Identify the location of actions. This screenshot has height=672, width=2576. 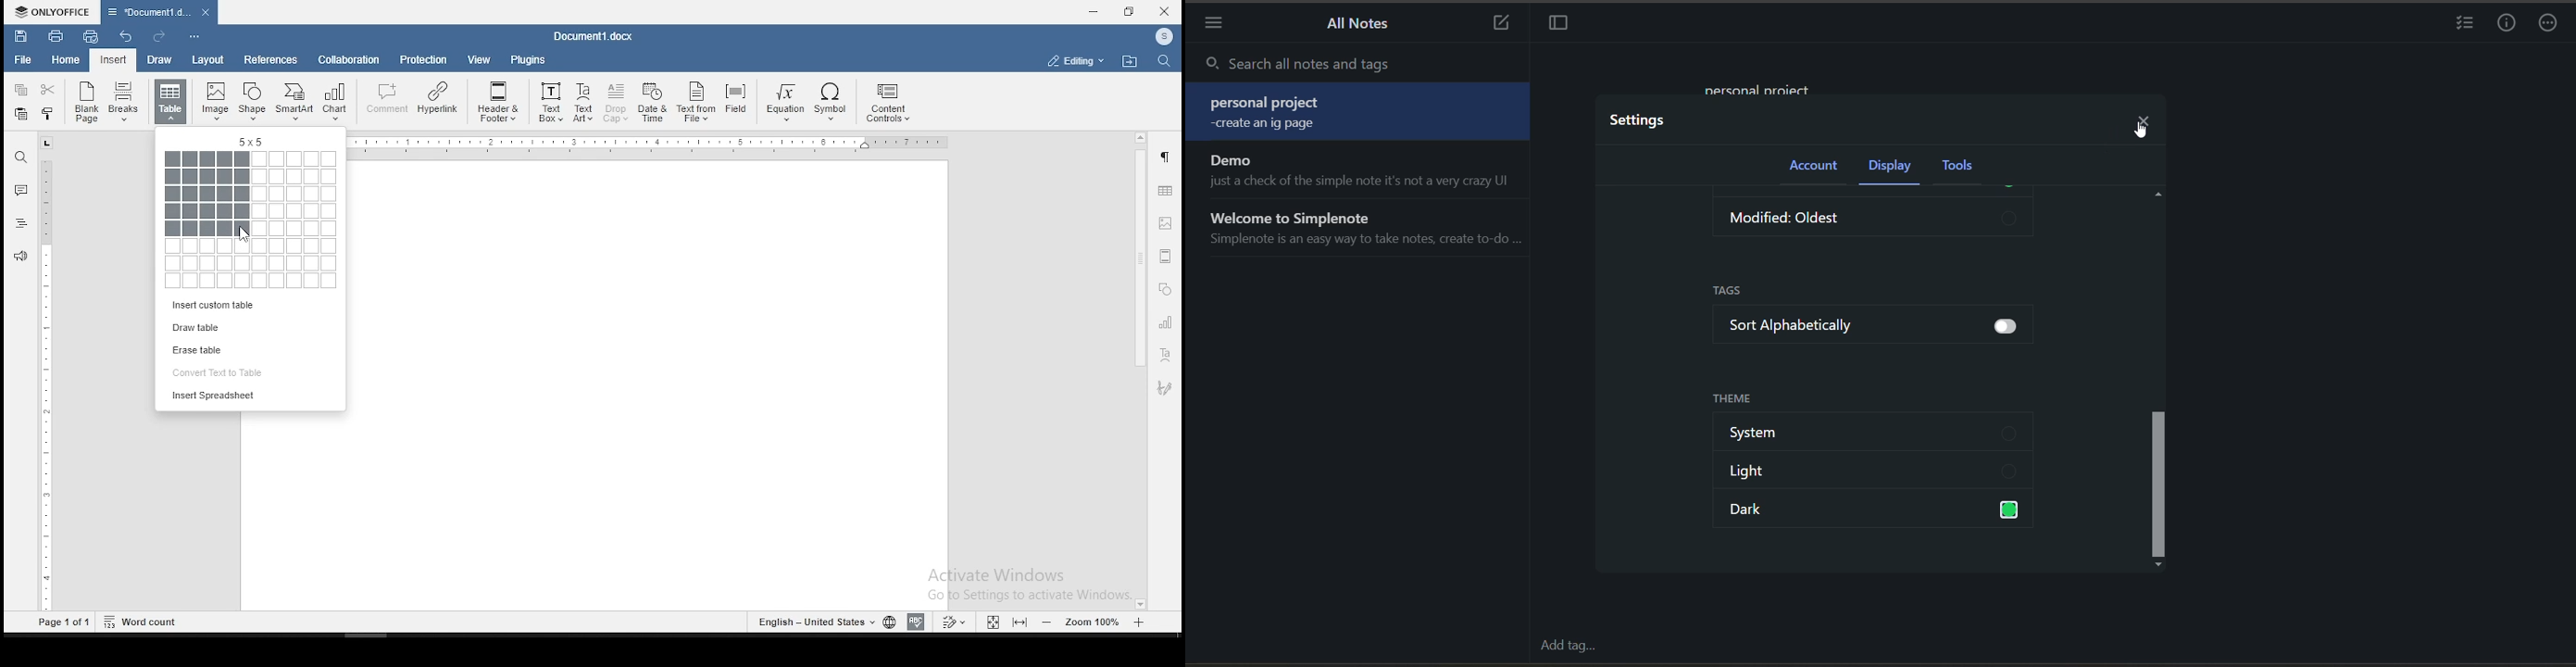
(2555, 25).